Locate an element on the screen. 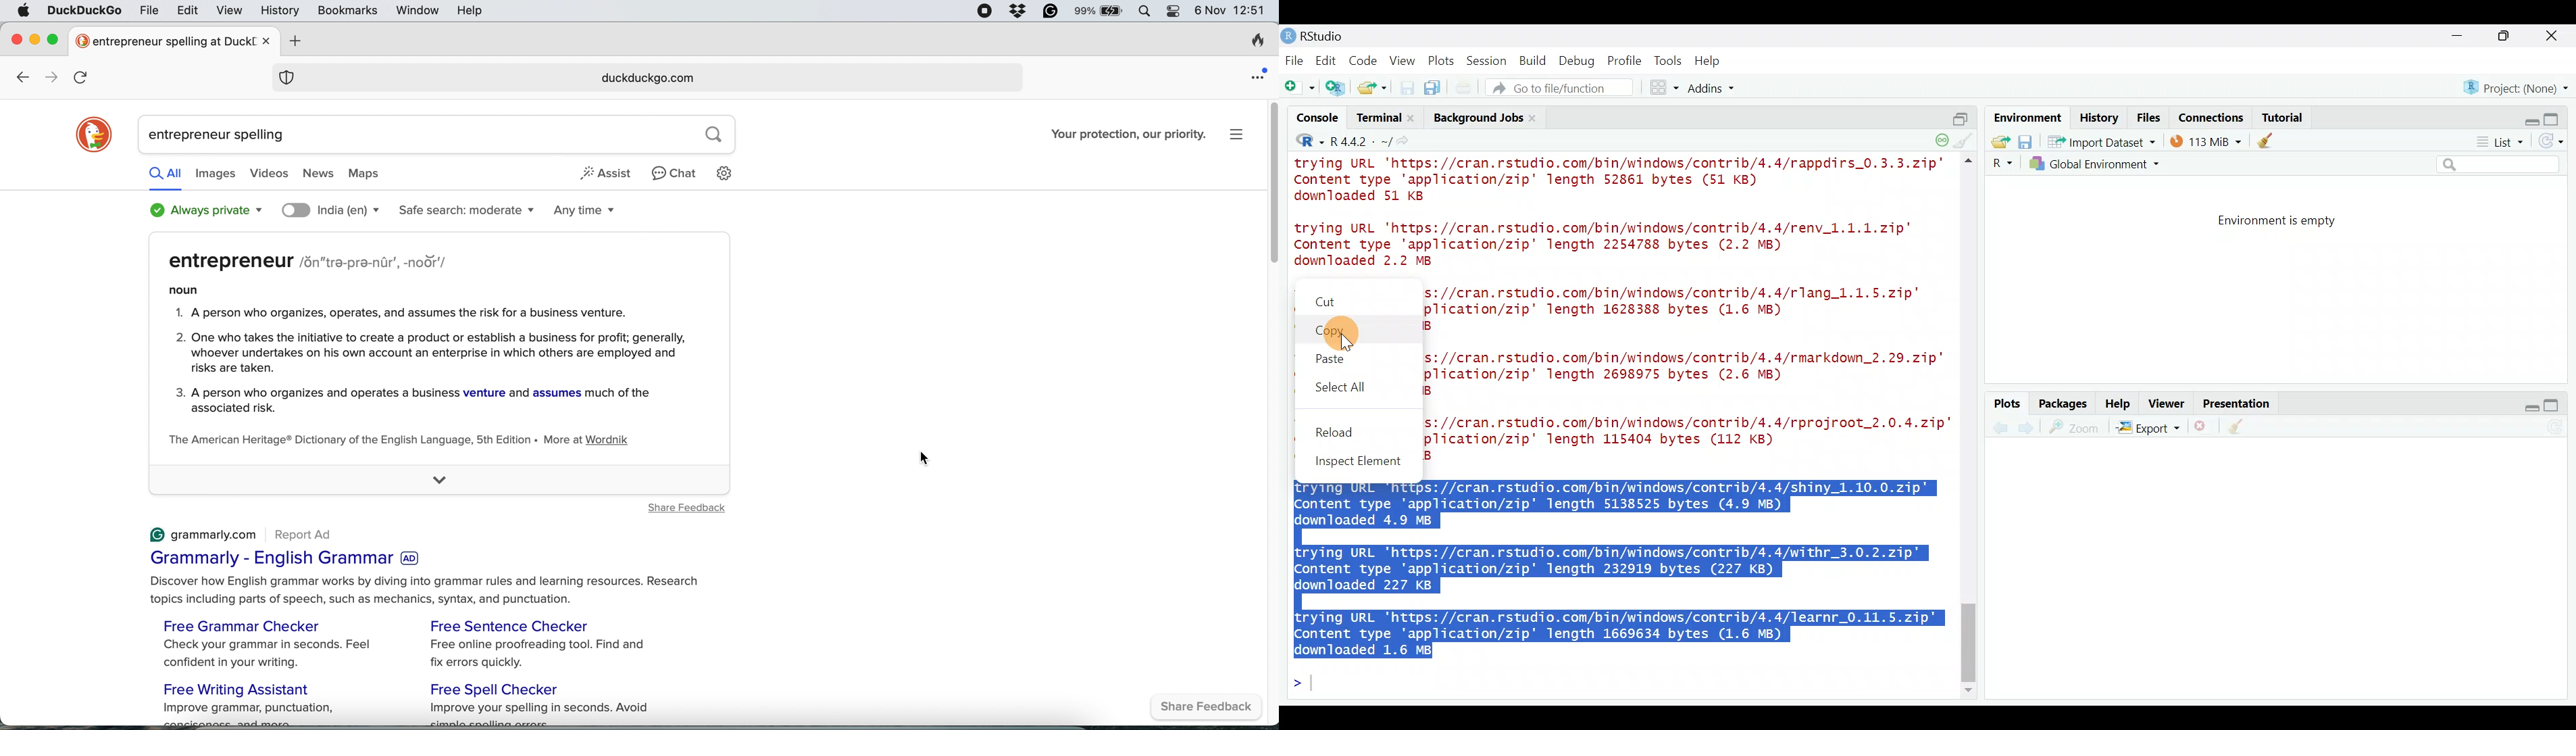 The image size is (2576, 756). clear objects from the workspace is located at coordinates (2267, 140).